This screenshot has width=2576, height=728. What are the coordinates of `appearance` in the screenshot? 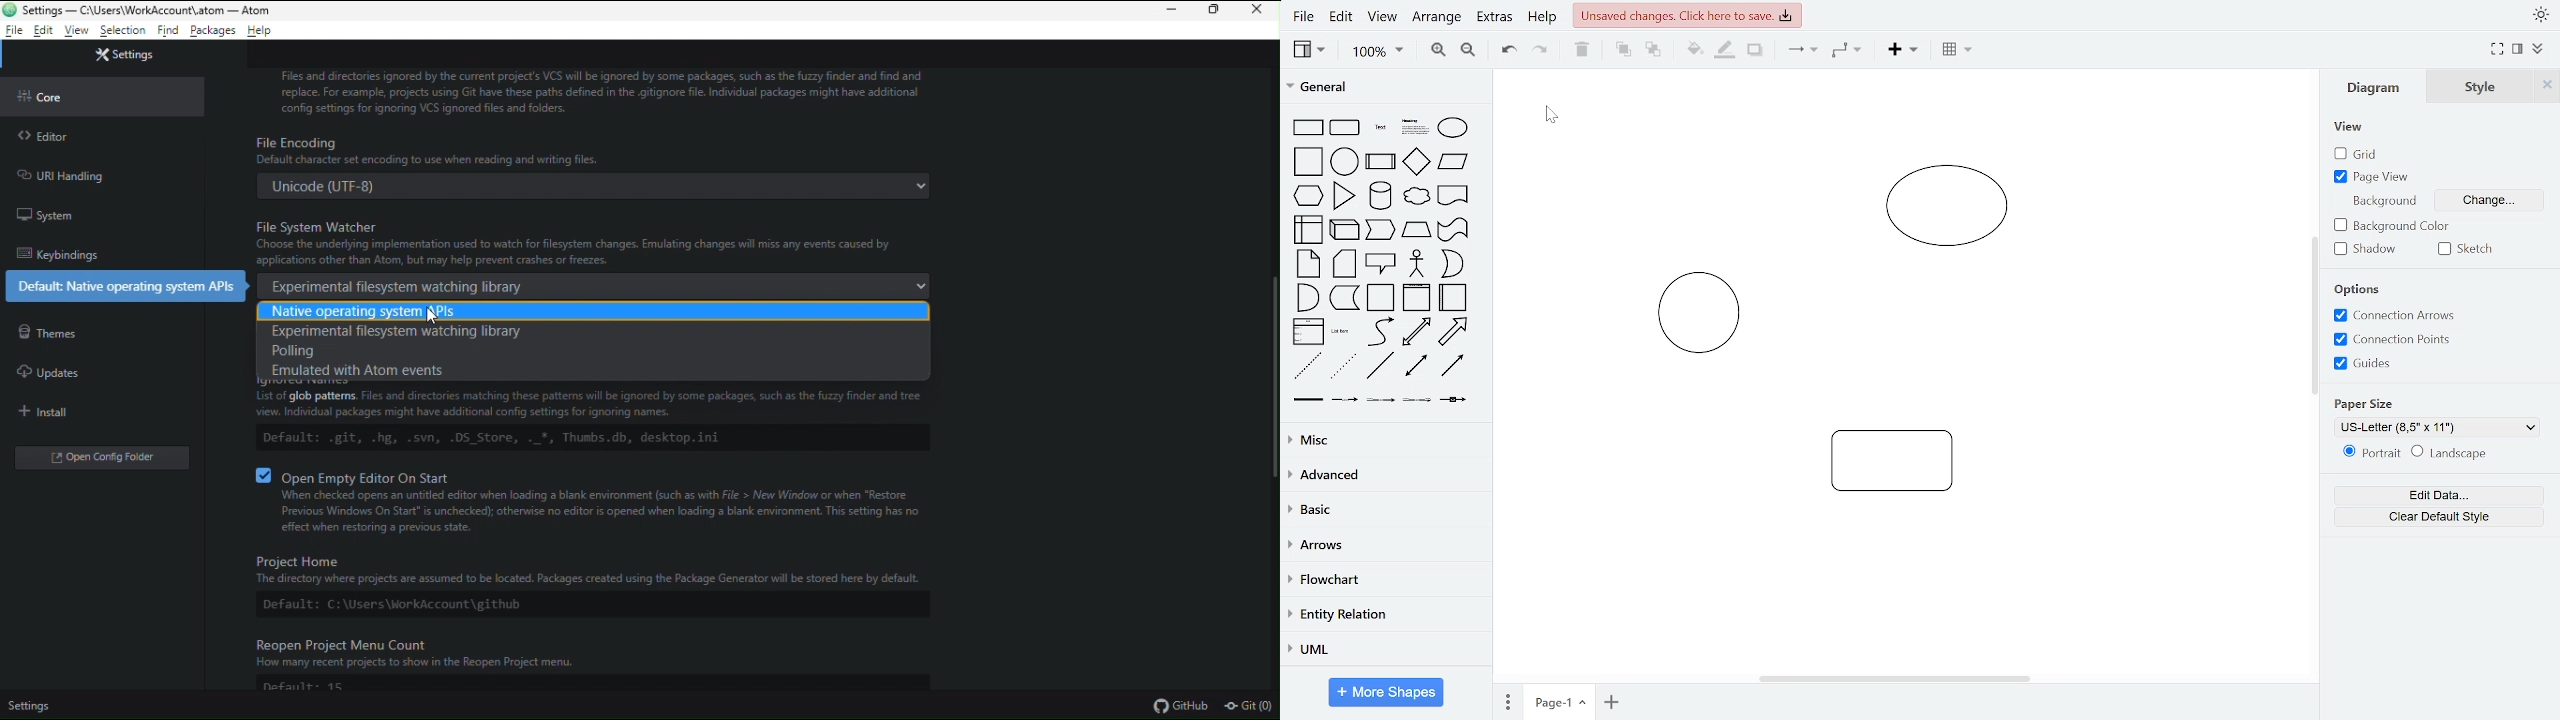 It's located at (2538, 15).